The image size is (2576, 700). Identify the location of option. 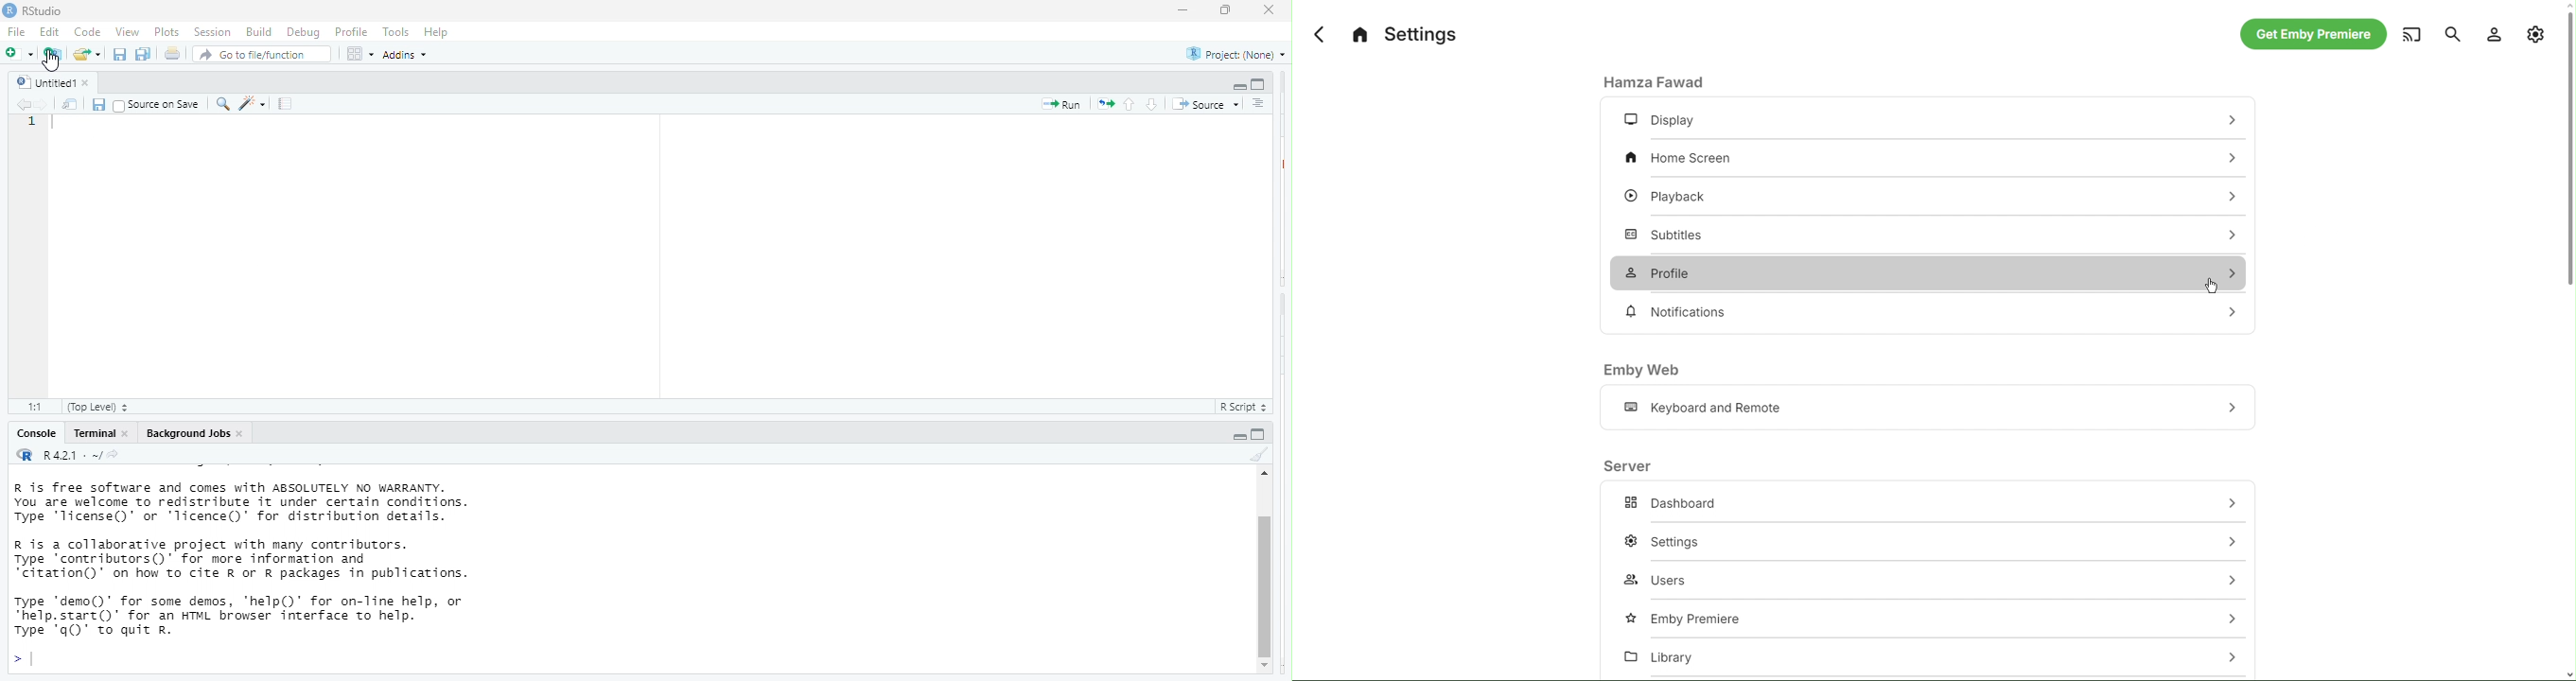
(359, 54).